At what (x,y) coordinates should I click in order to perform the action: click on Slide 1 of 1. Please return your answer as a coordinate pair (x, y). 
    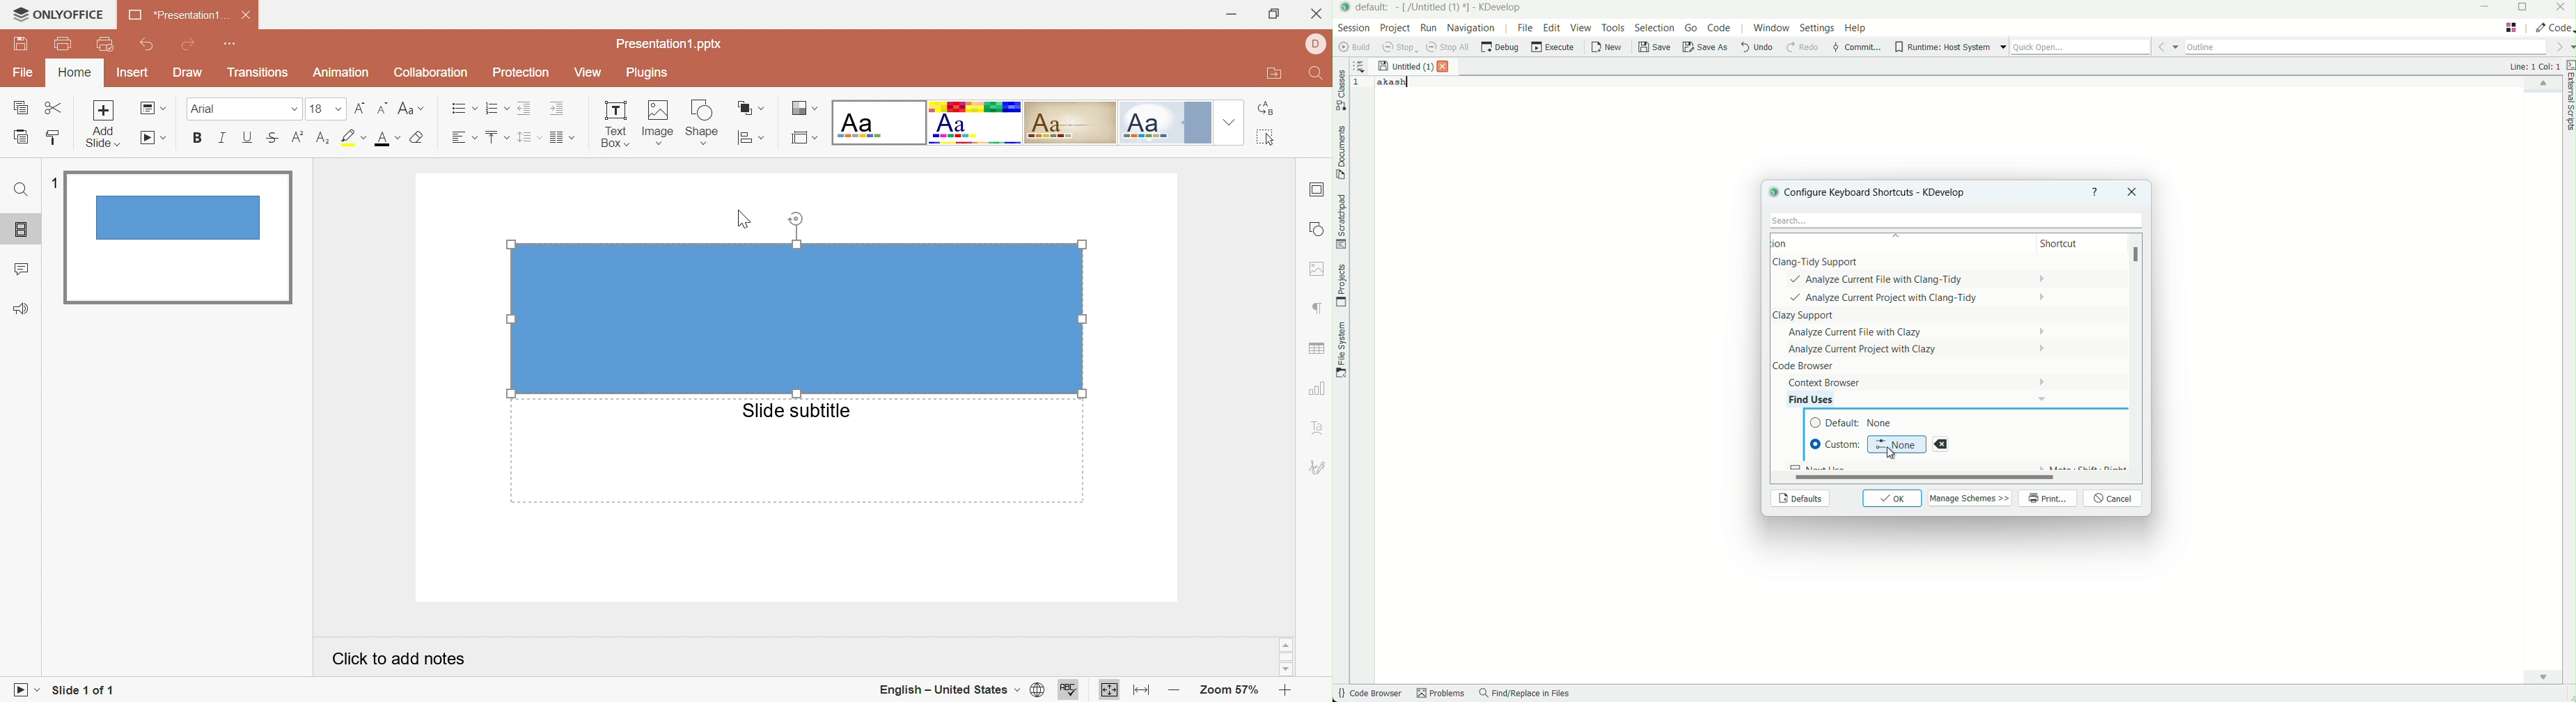
    Looking at the image, I should click on (83, 689).